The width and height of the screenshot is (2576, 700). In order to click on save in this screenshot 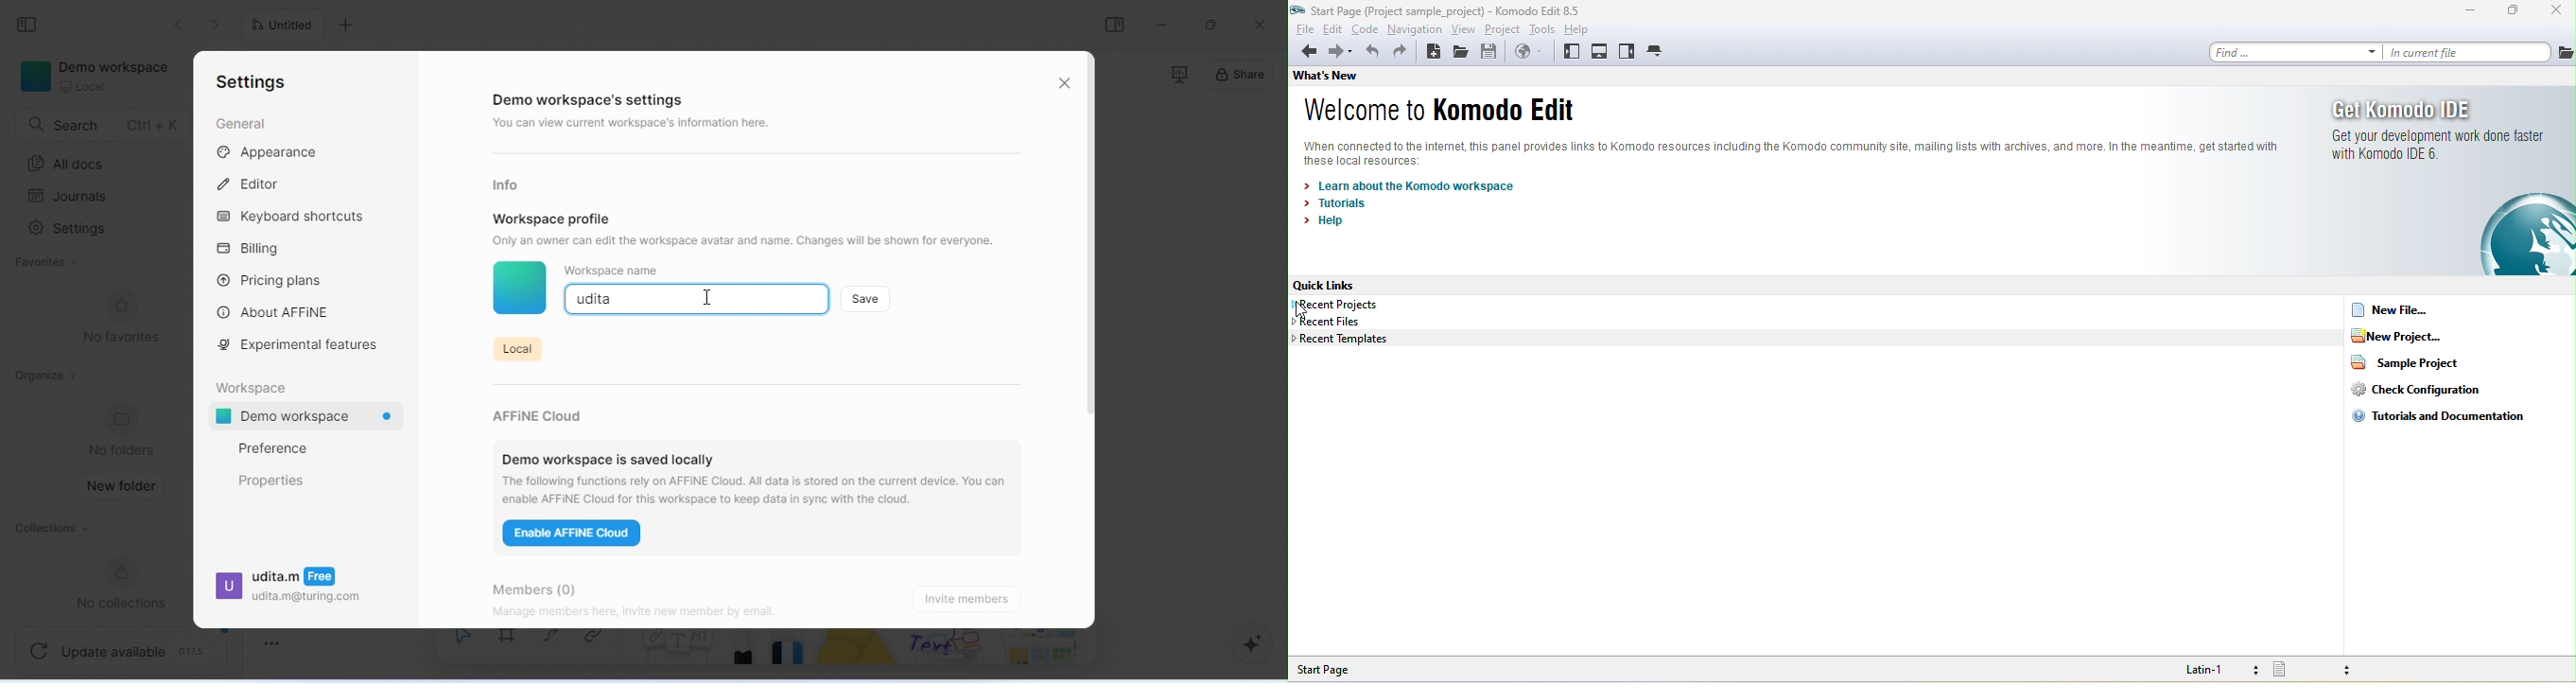, I will do `click(867, 298)`.